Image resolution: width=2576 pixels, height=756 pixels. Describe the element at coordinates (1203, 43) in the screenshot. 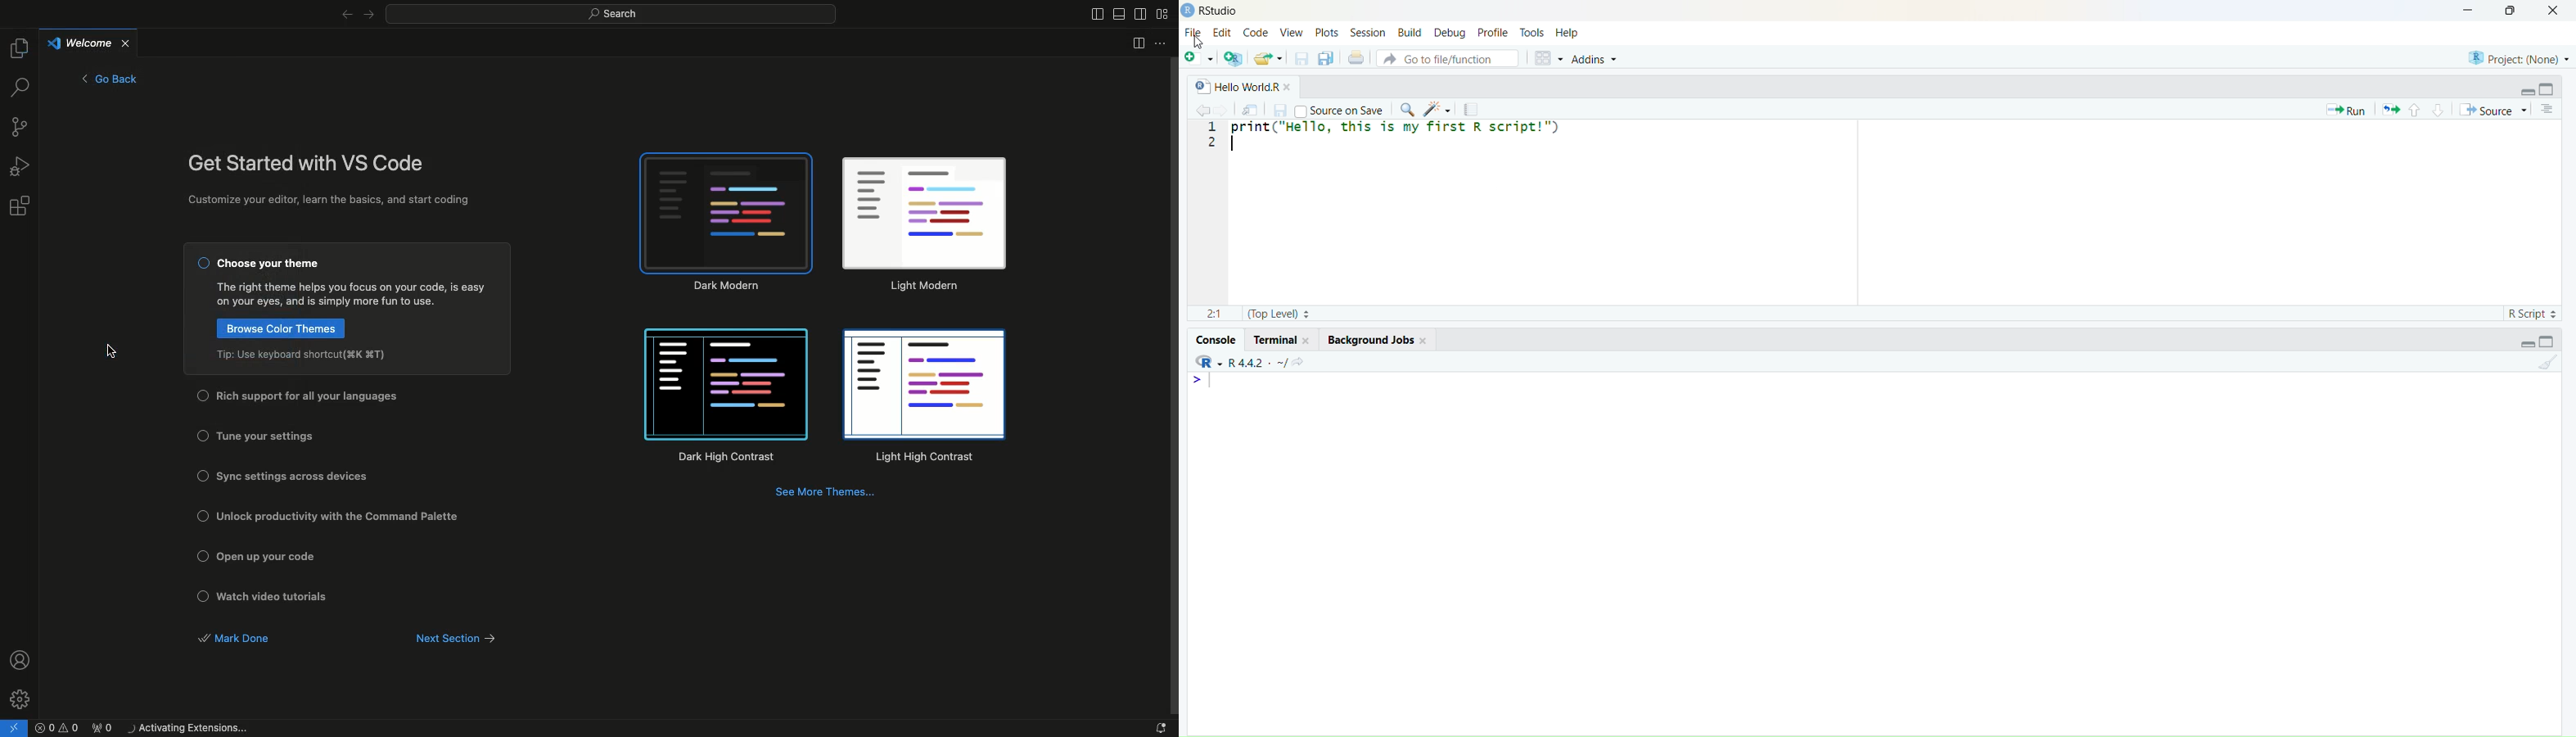

I see `Cursor` at that location.